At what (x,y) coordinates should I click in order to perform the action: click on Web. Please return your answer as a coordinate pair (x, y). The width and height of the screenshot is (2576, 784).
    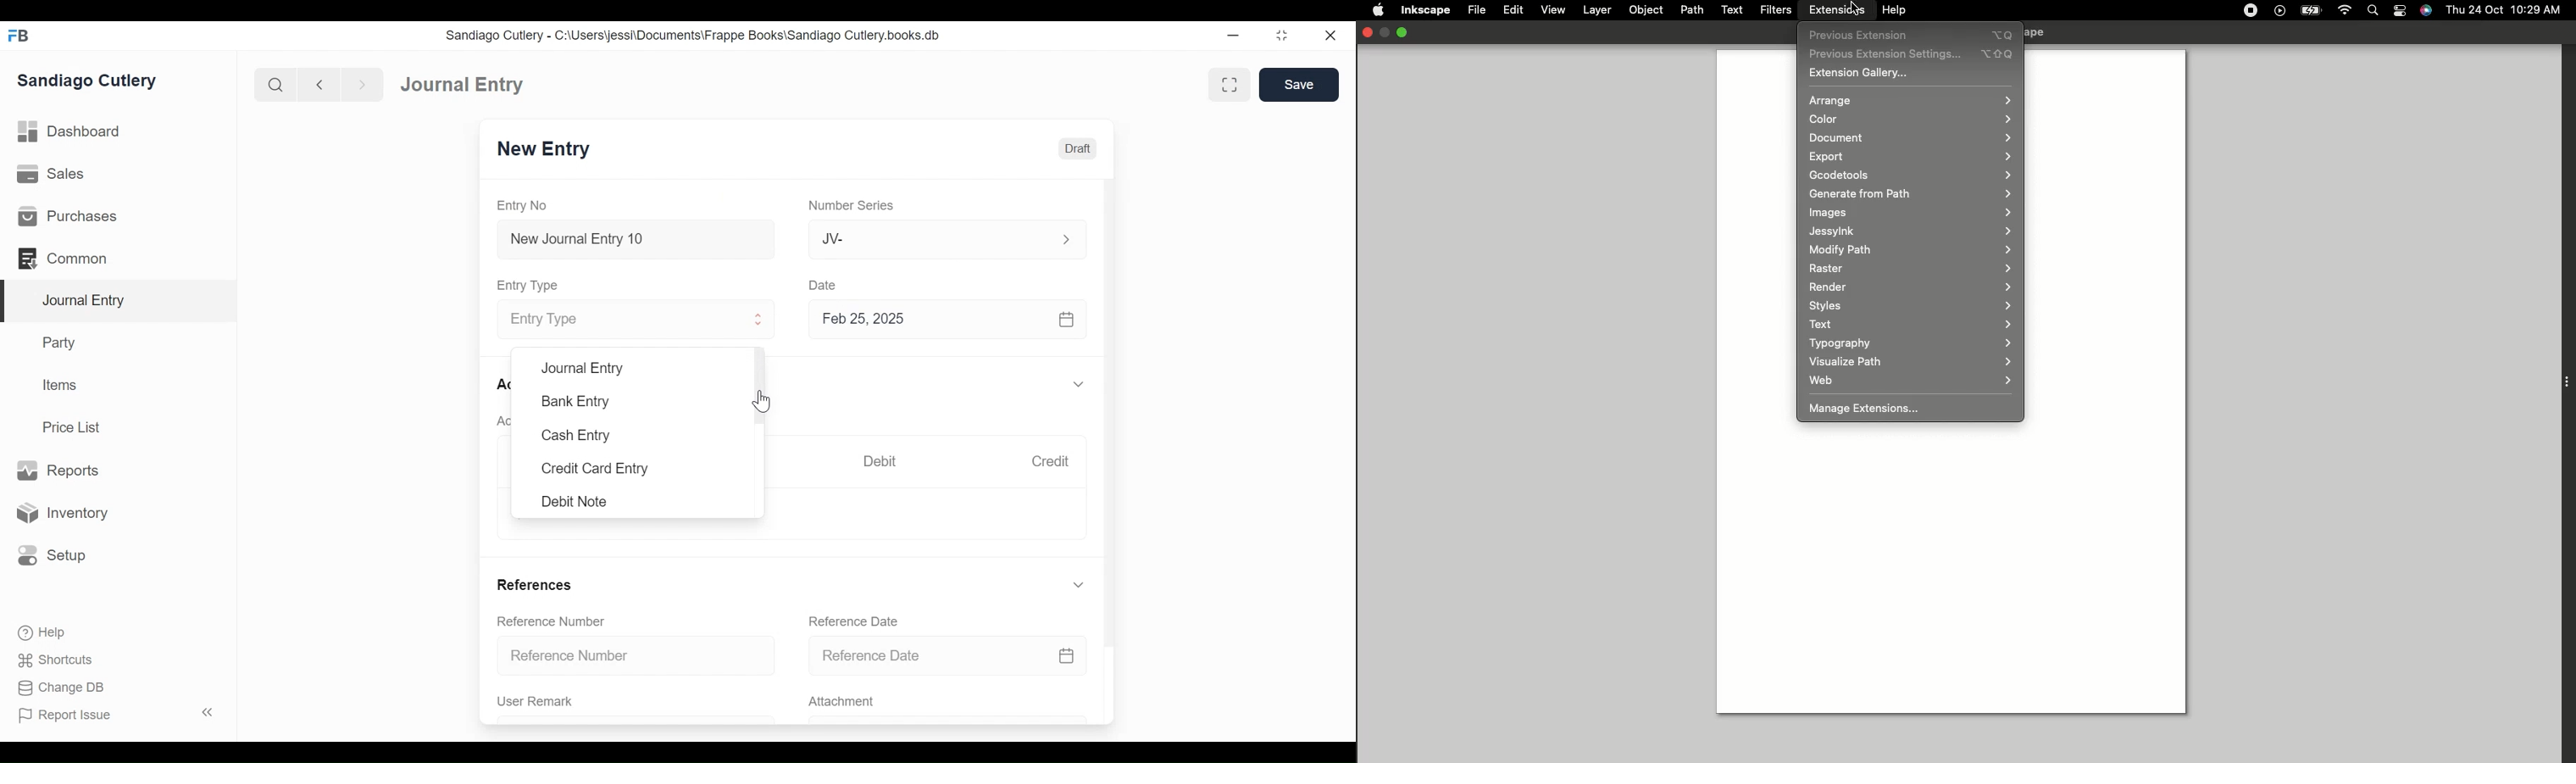
    Looking at the image, I should click on (1908, 381).